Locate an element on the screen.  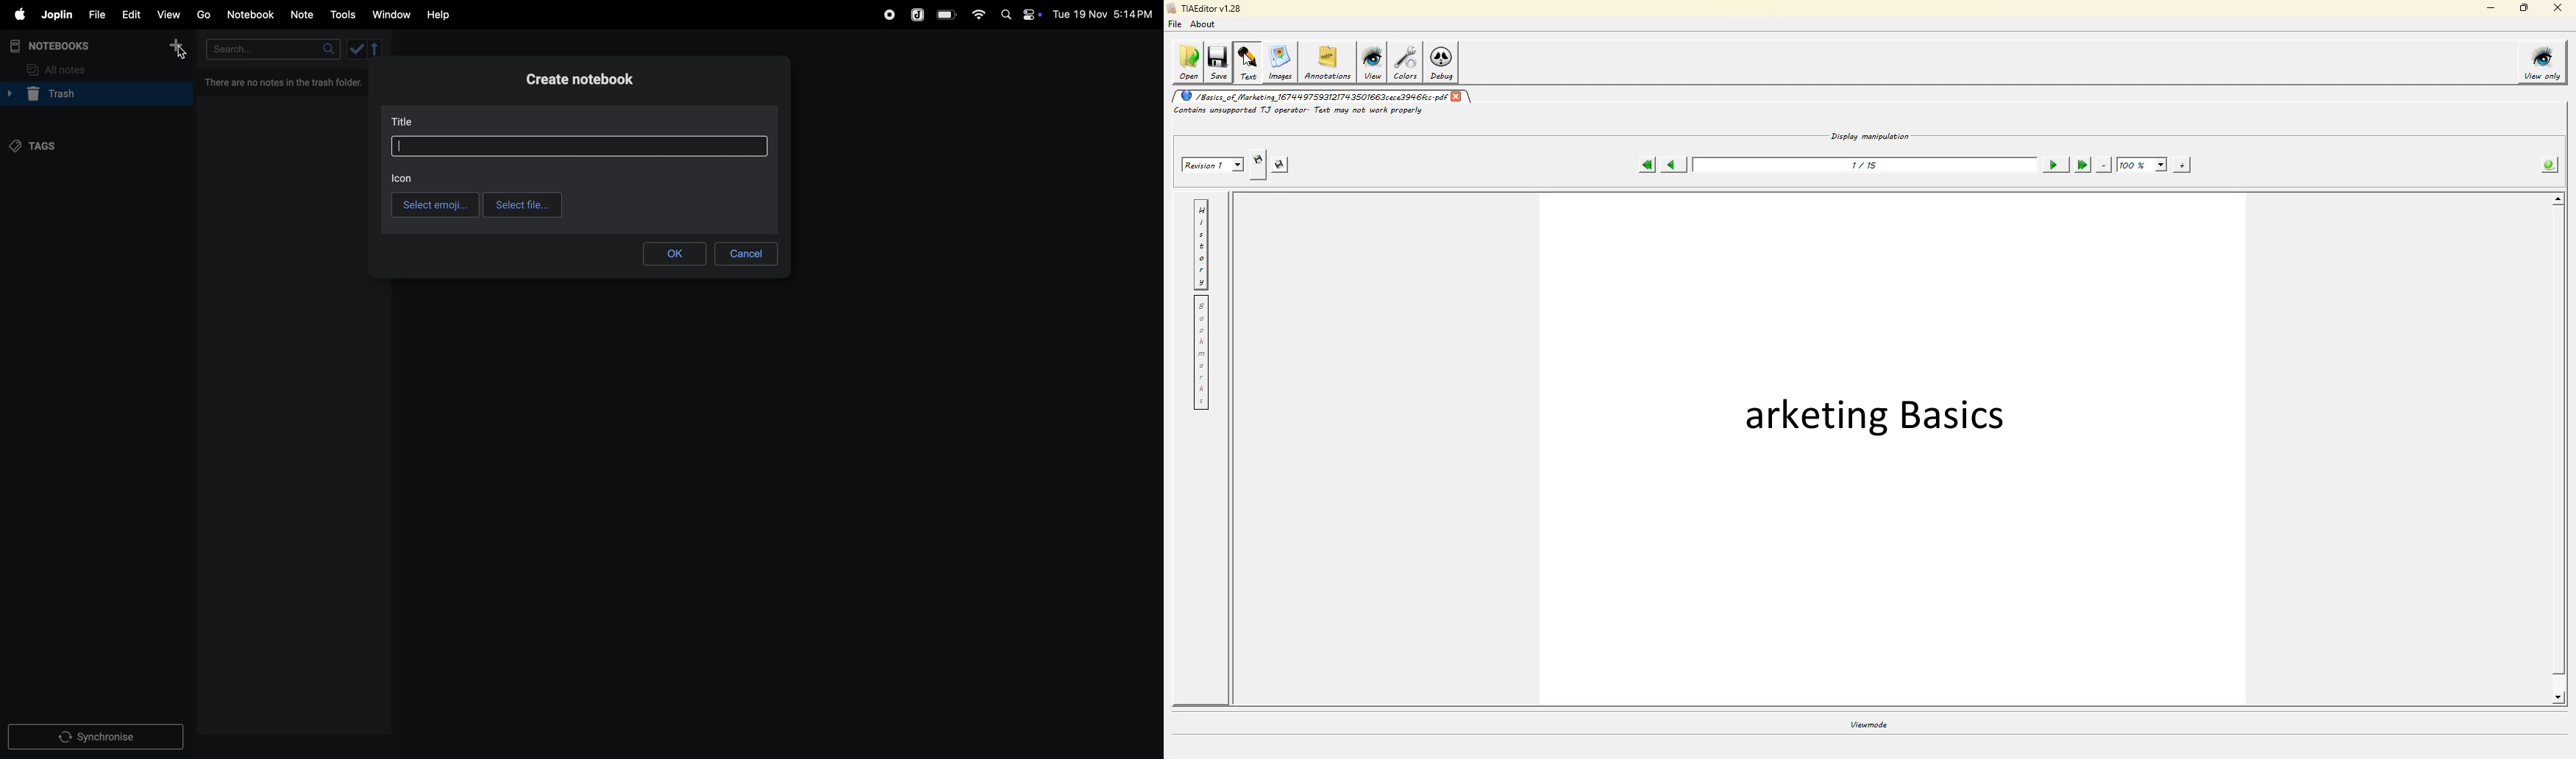
file is located at coordinates (1178, 26).